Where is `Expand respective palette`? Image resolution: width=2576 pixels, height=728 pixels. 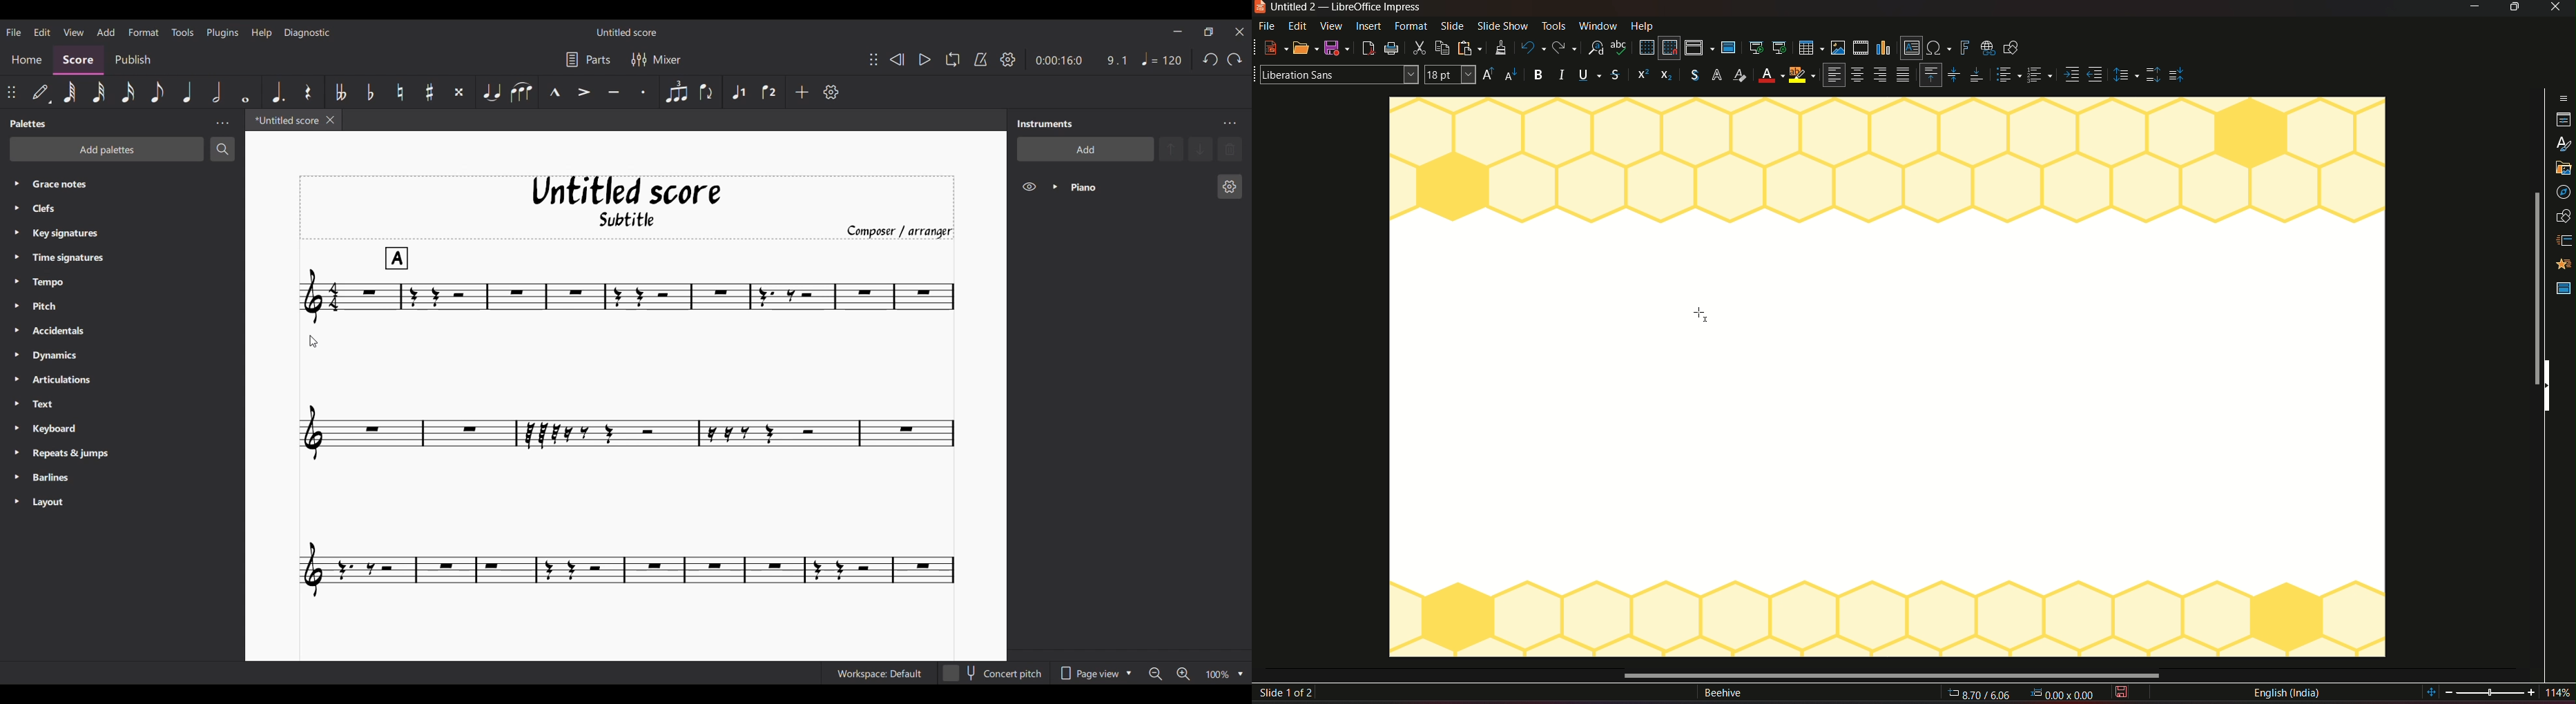 Expand respective palette is located at coordinates (12, 342).